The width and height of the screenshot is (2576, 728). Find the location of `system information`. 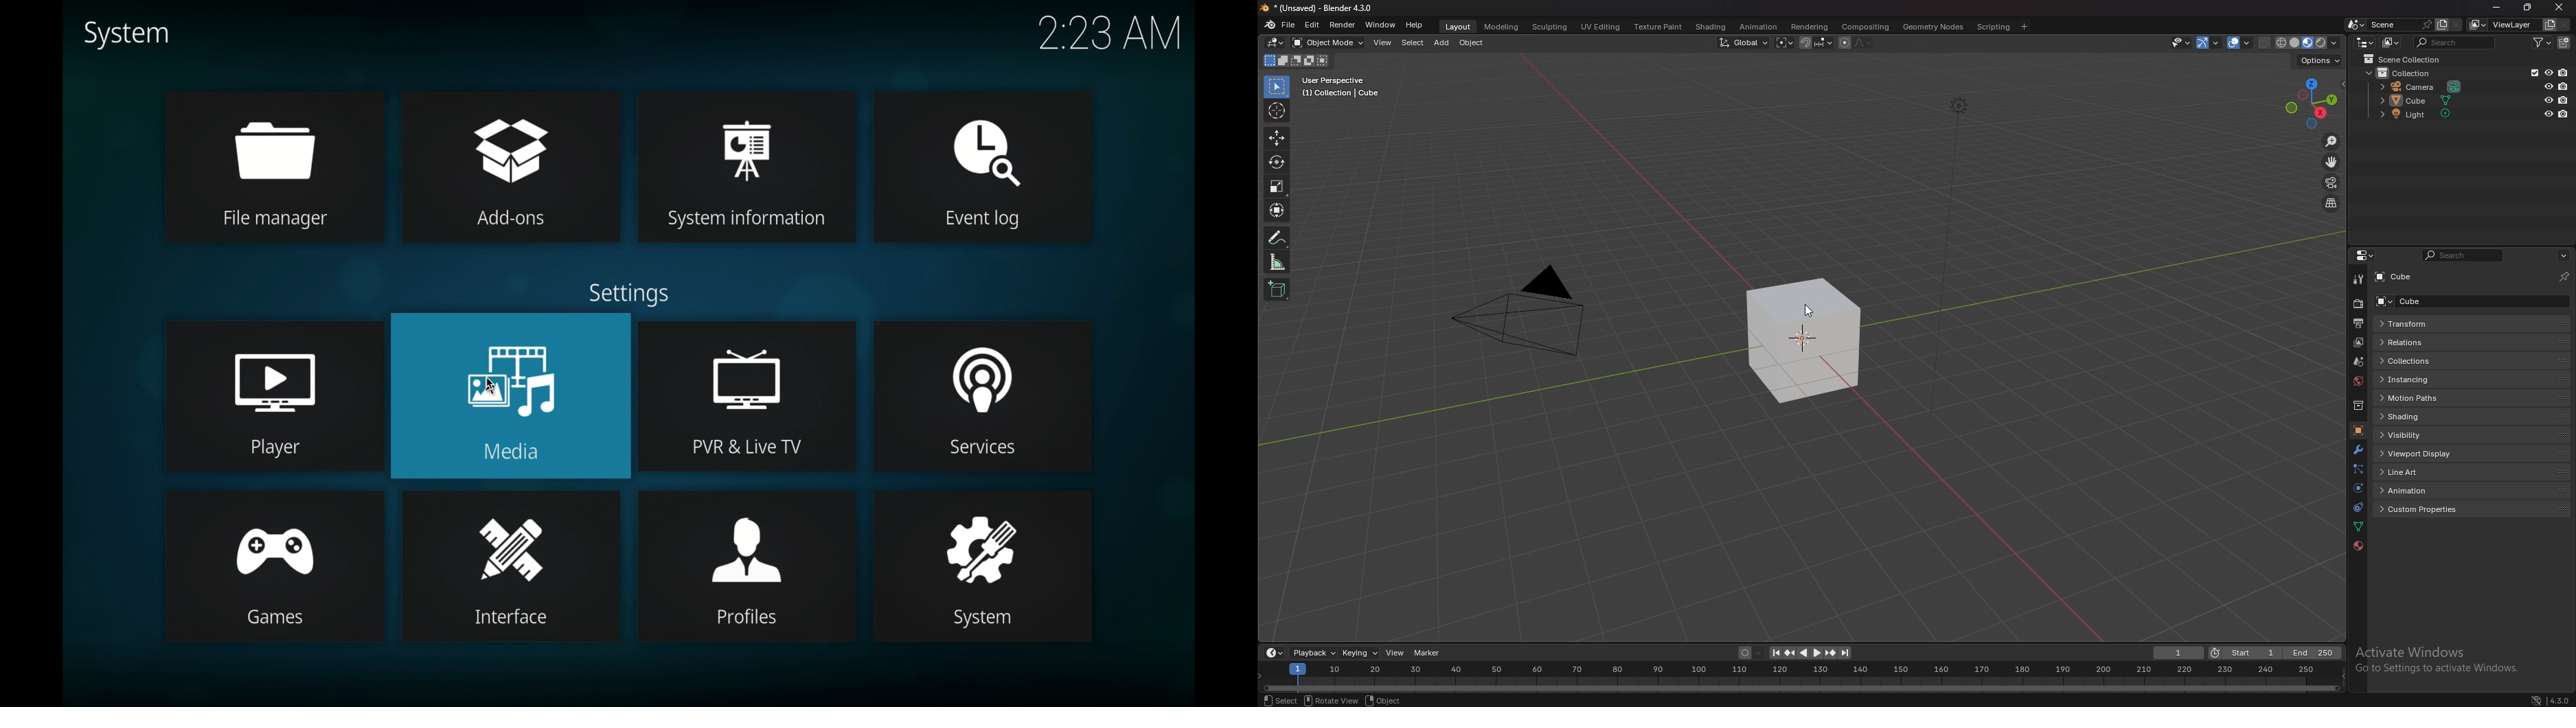

system information is located at coordinates (747, 135).